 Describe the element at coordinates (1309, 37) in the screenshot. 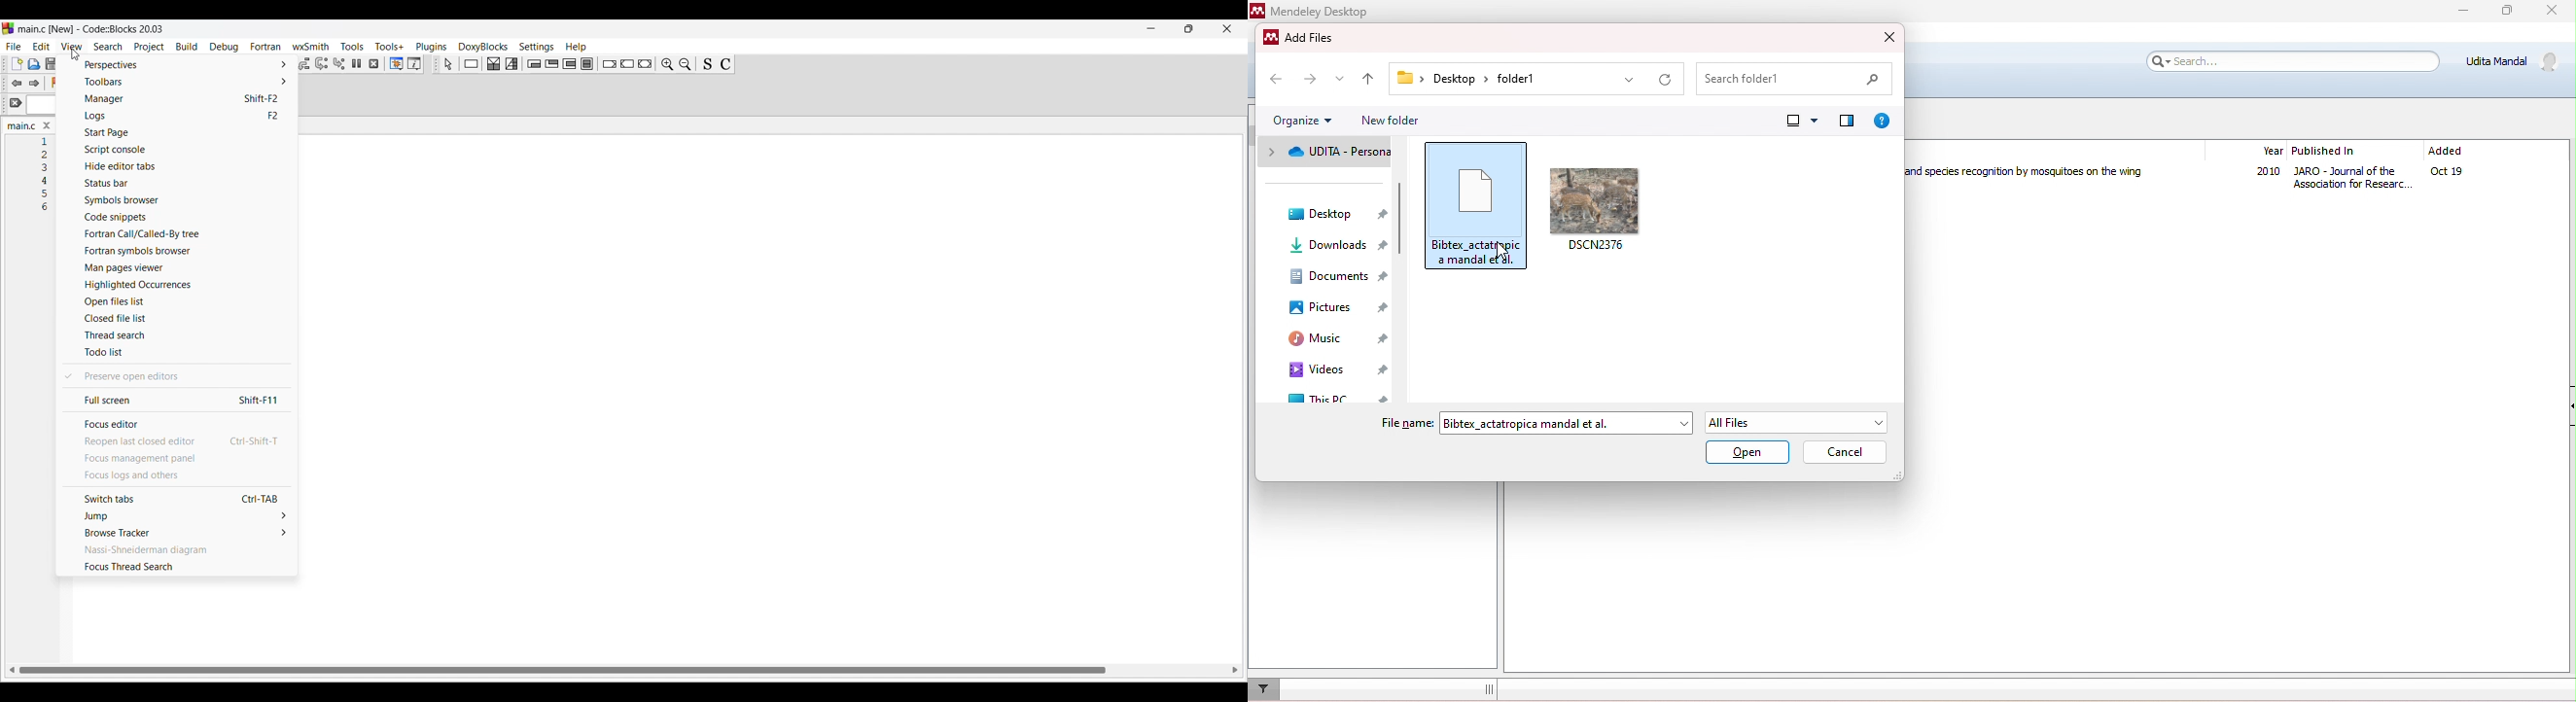

I see `Add Files` at that location.